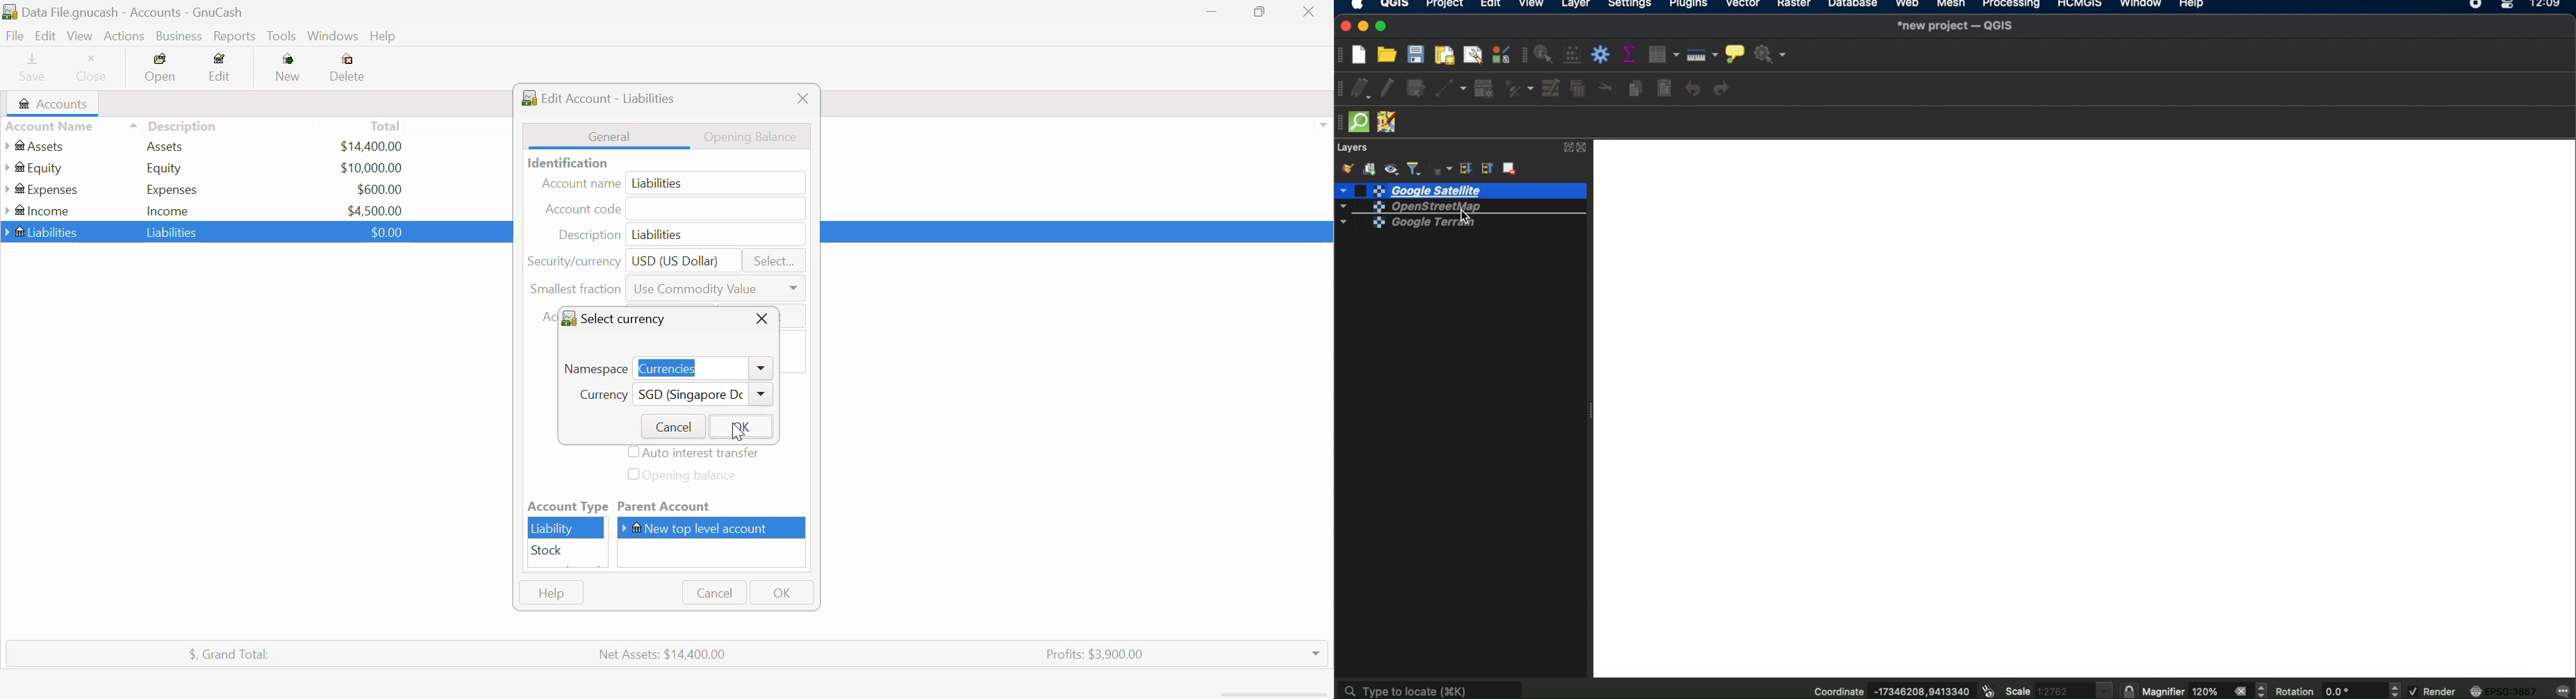 The height and width of the screenshot is (700, 2576). What do you see at coordinates (1483, 89) in the screenshot?
I see `add record` at bounding box center [1483, 89].